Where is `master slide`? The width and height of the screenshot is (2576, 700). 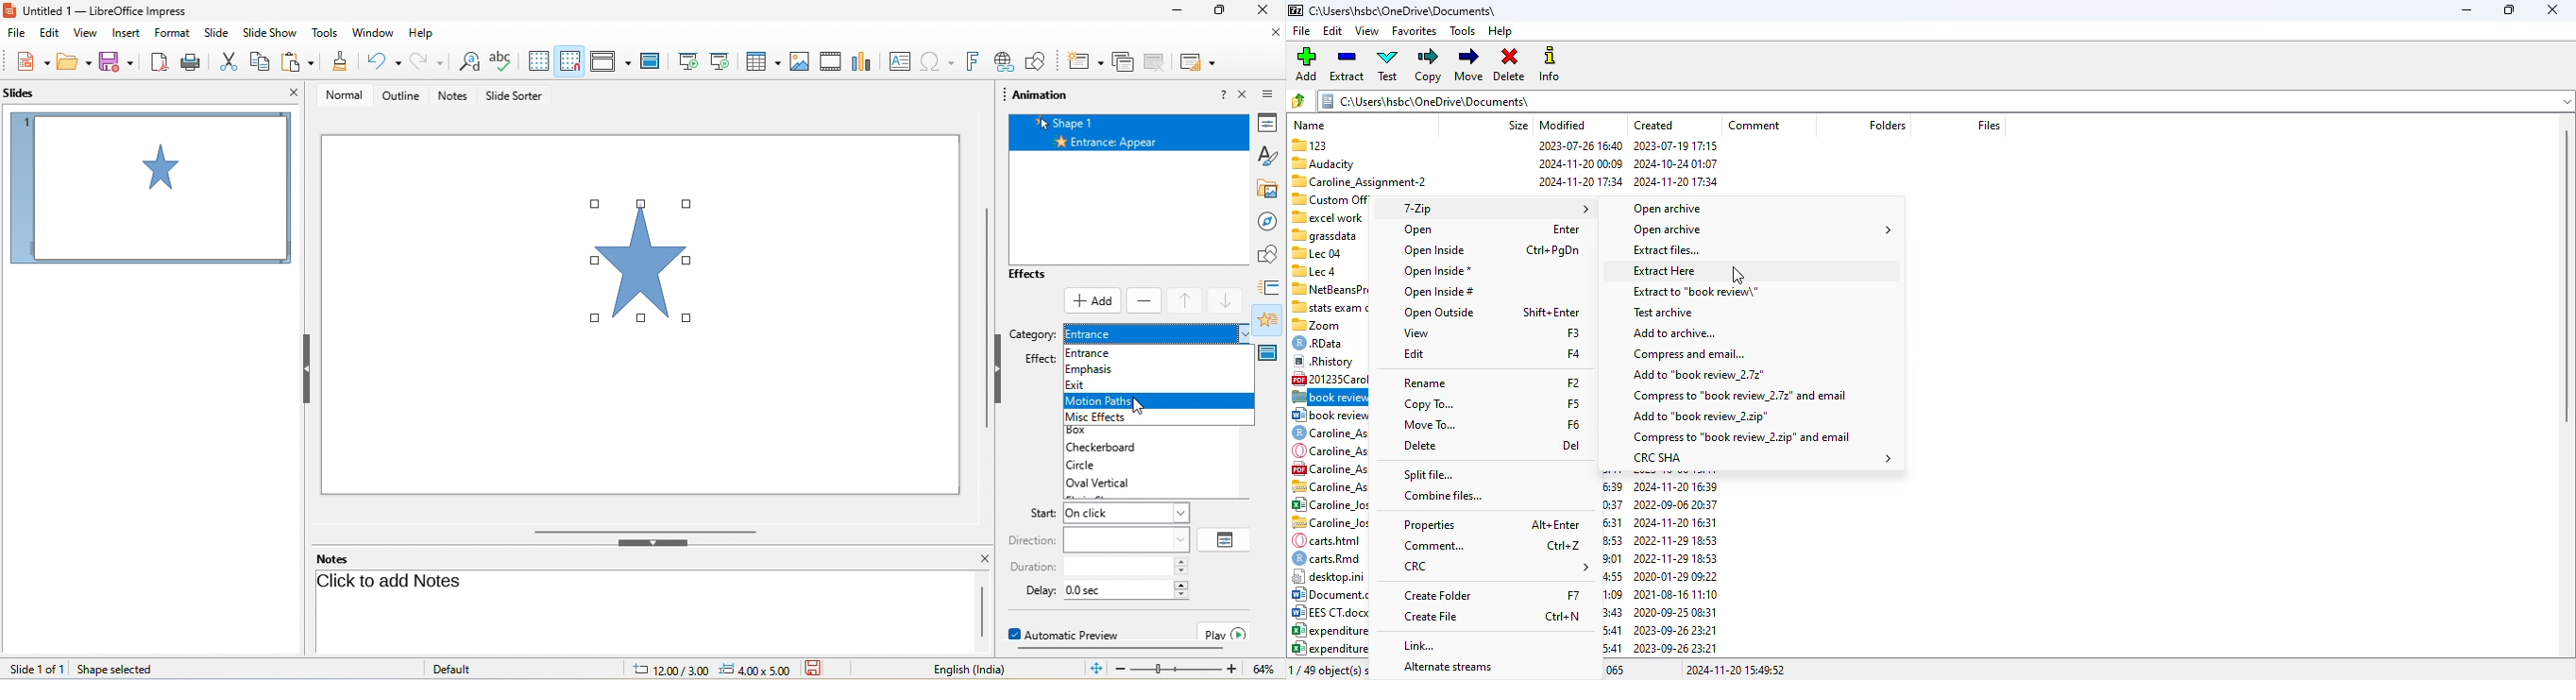
master slide is located at coordinates (1271, 348).